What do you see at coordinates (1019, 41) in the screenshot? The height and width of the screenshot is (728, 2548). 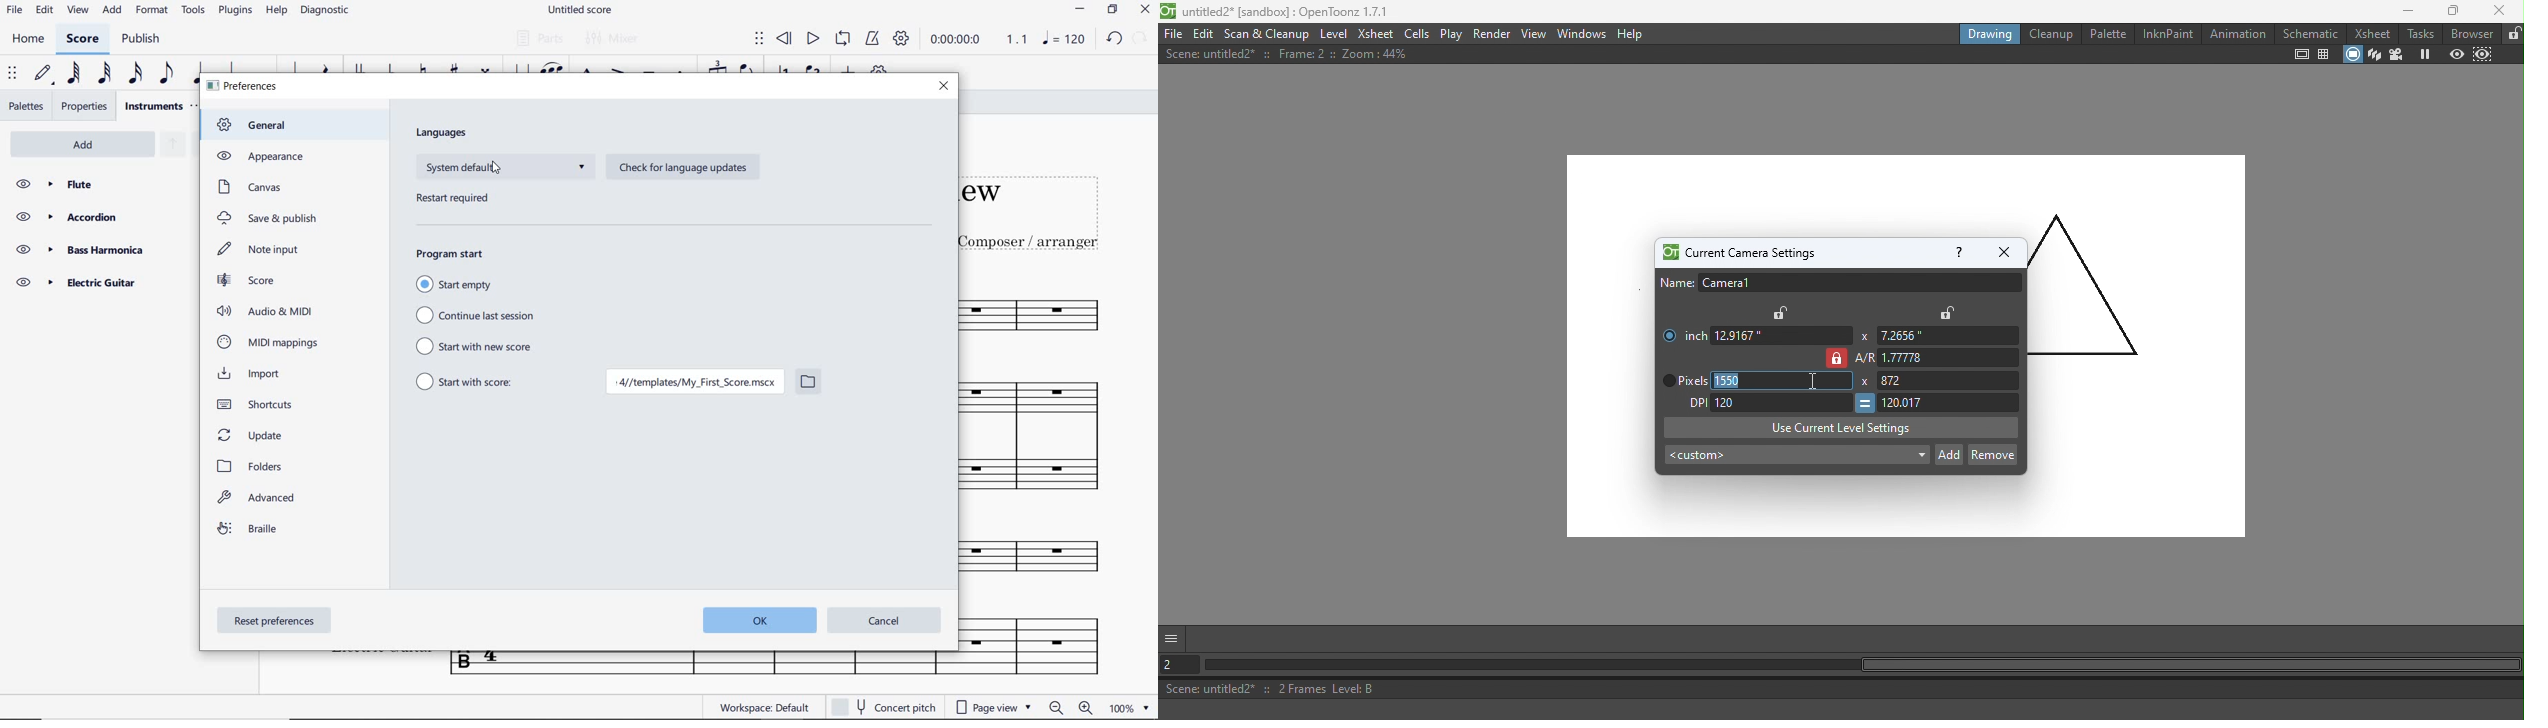 I see `Playback speed` at bounding box center [1019, 41].